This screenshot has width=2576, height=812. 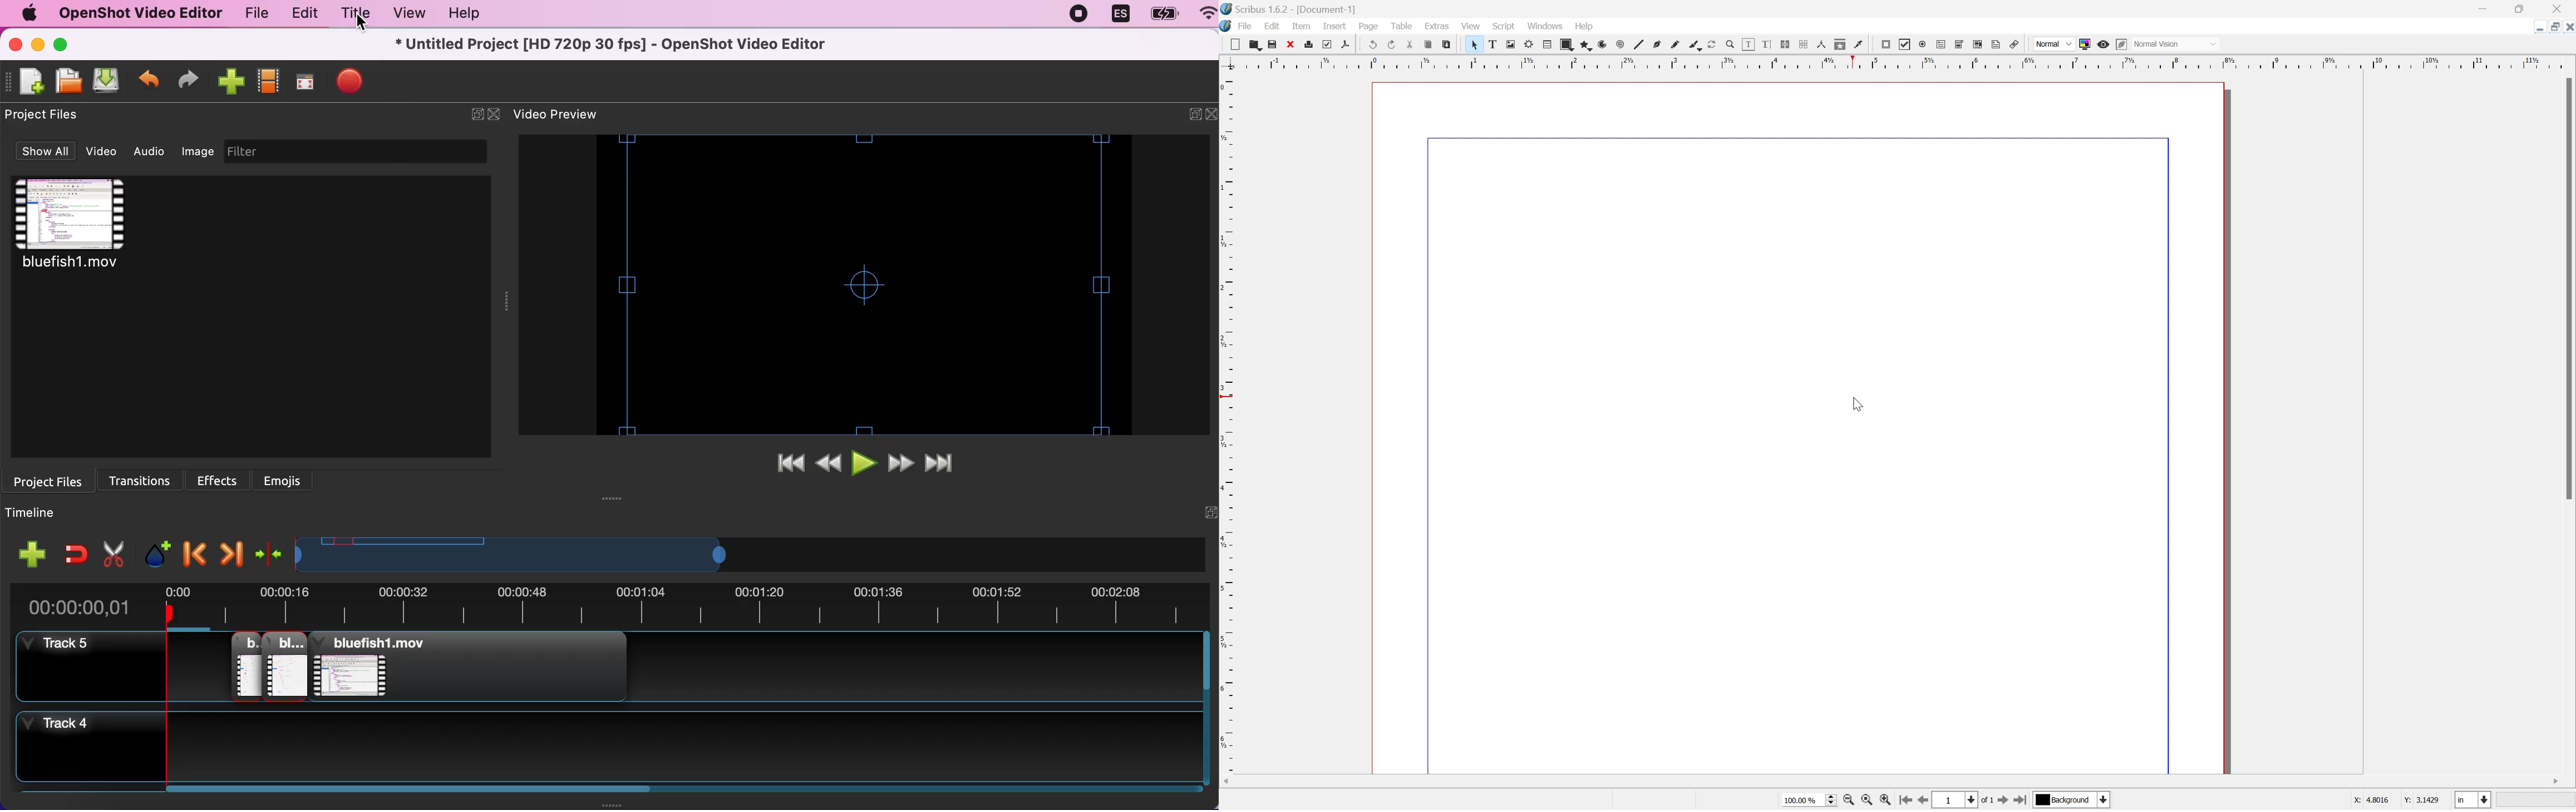 What do you see at coordinates (230, 551) in the screenshot?
I see `next marker` at bounding box center [230, 551].